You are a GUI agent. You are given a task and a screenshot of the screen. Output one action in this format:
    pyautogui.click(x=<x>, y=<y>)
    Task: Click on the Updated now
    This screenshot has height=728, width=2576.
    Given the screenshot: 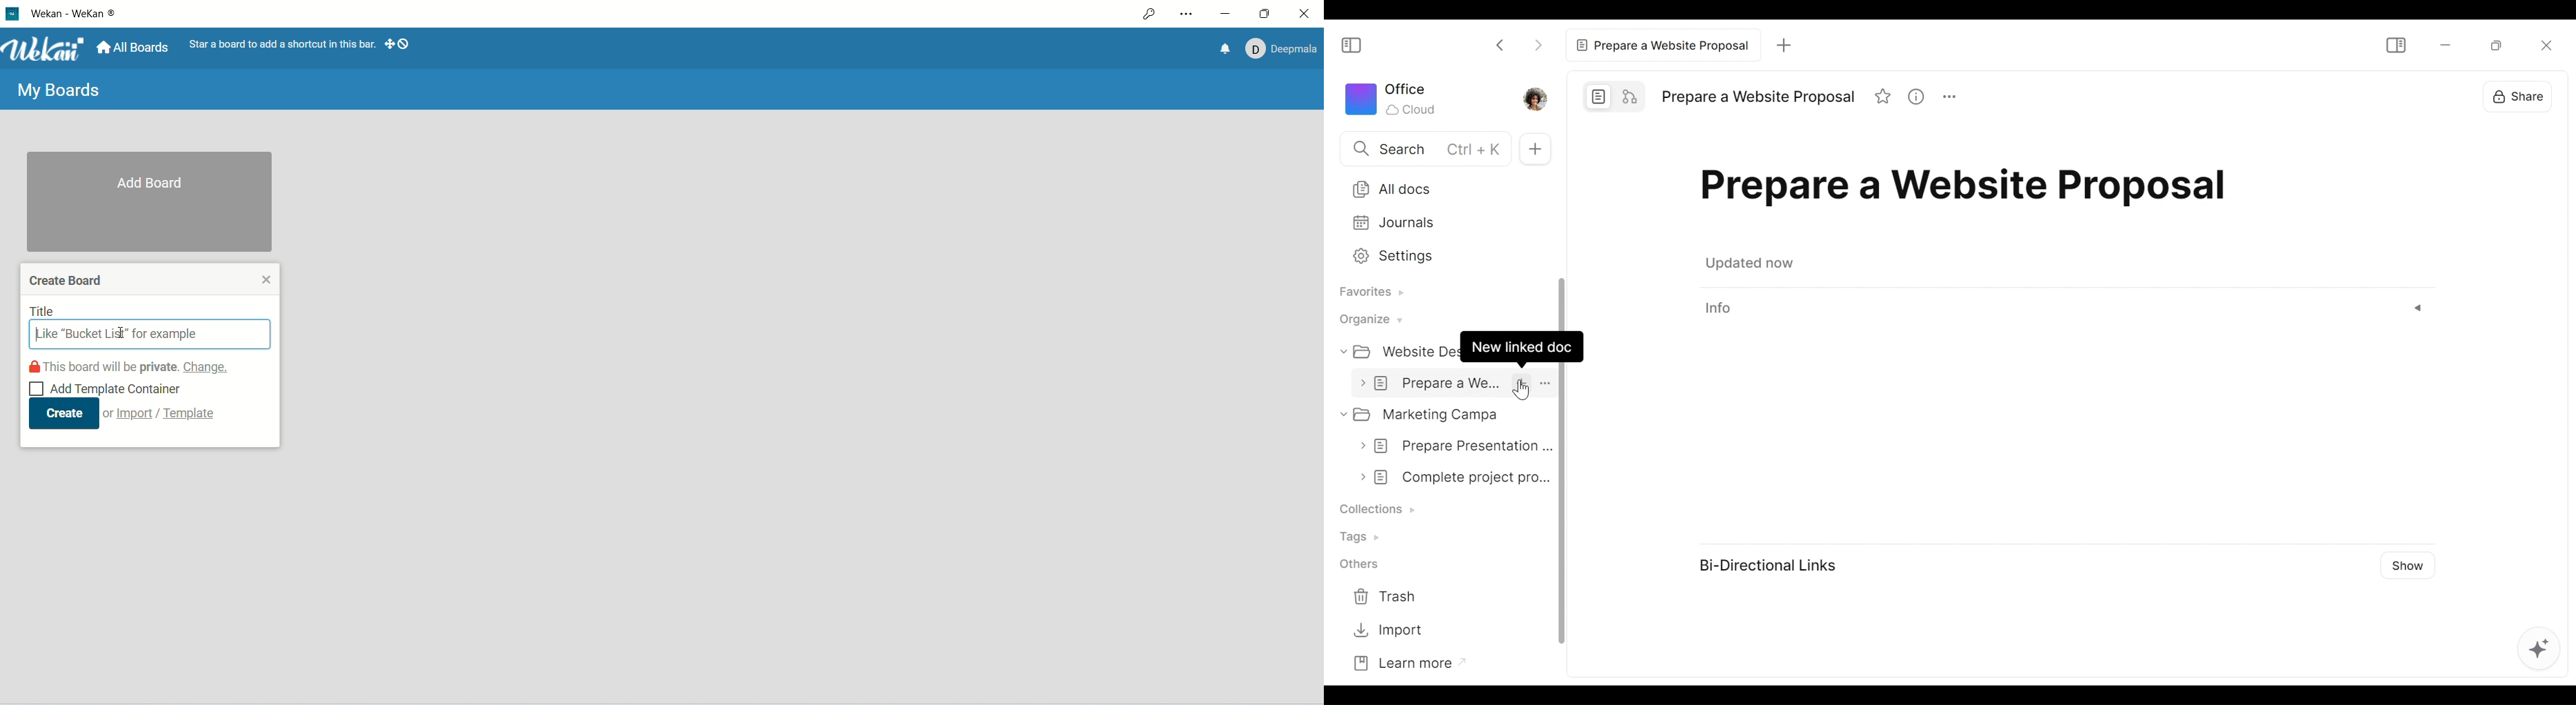 What is the action you would take?
    pyautogui.click(x=1749, y=263)
    